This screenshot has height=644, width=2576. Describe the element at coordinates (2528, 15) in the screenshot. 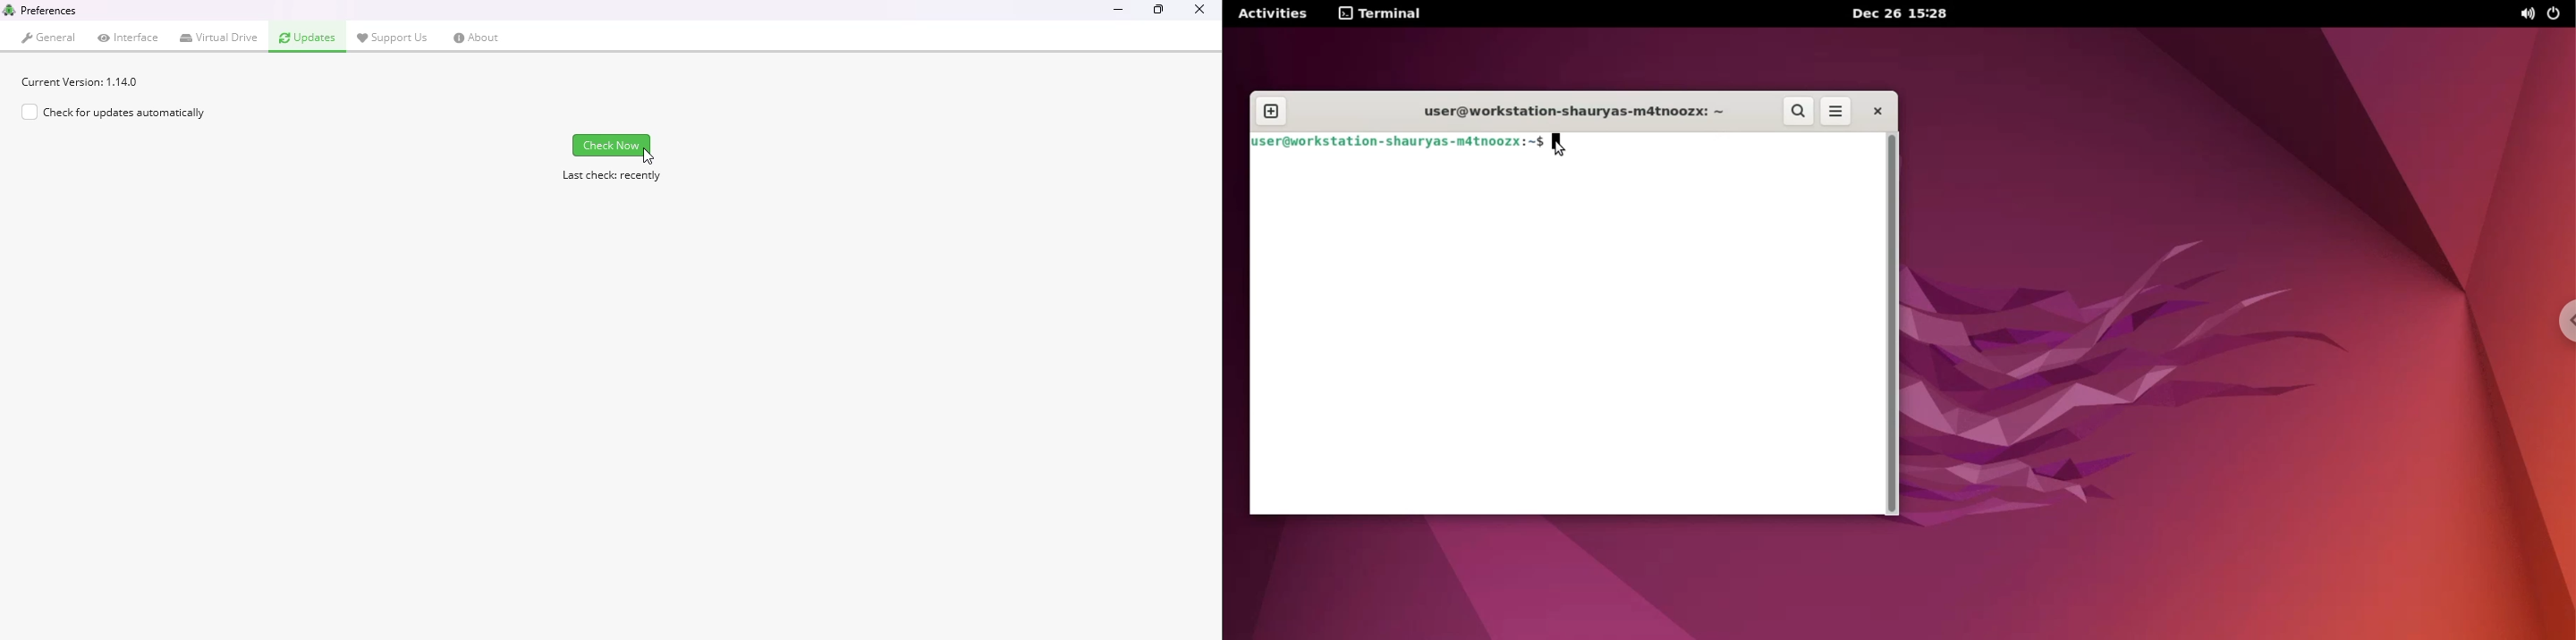

I see `sound options` at that location.